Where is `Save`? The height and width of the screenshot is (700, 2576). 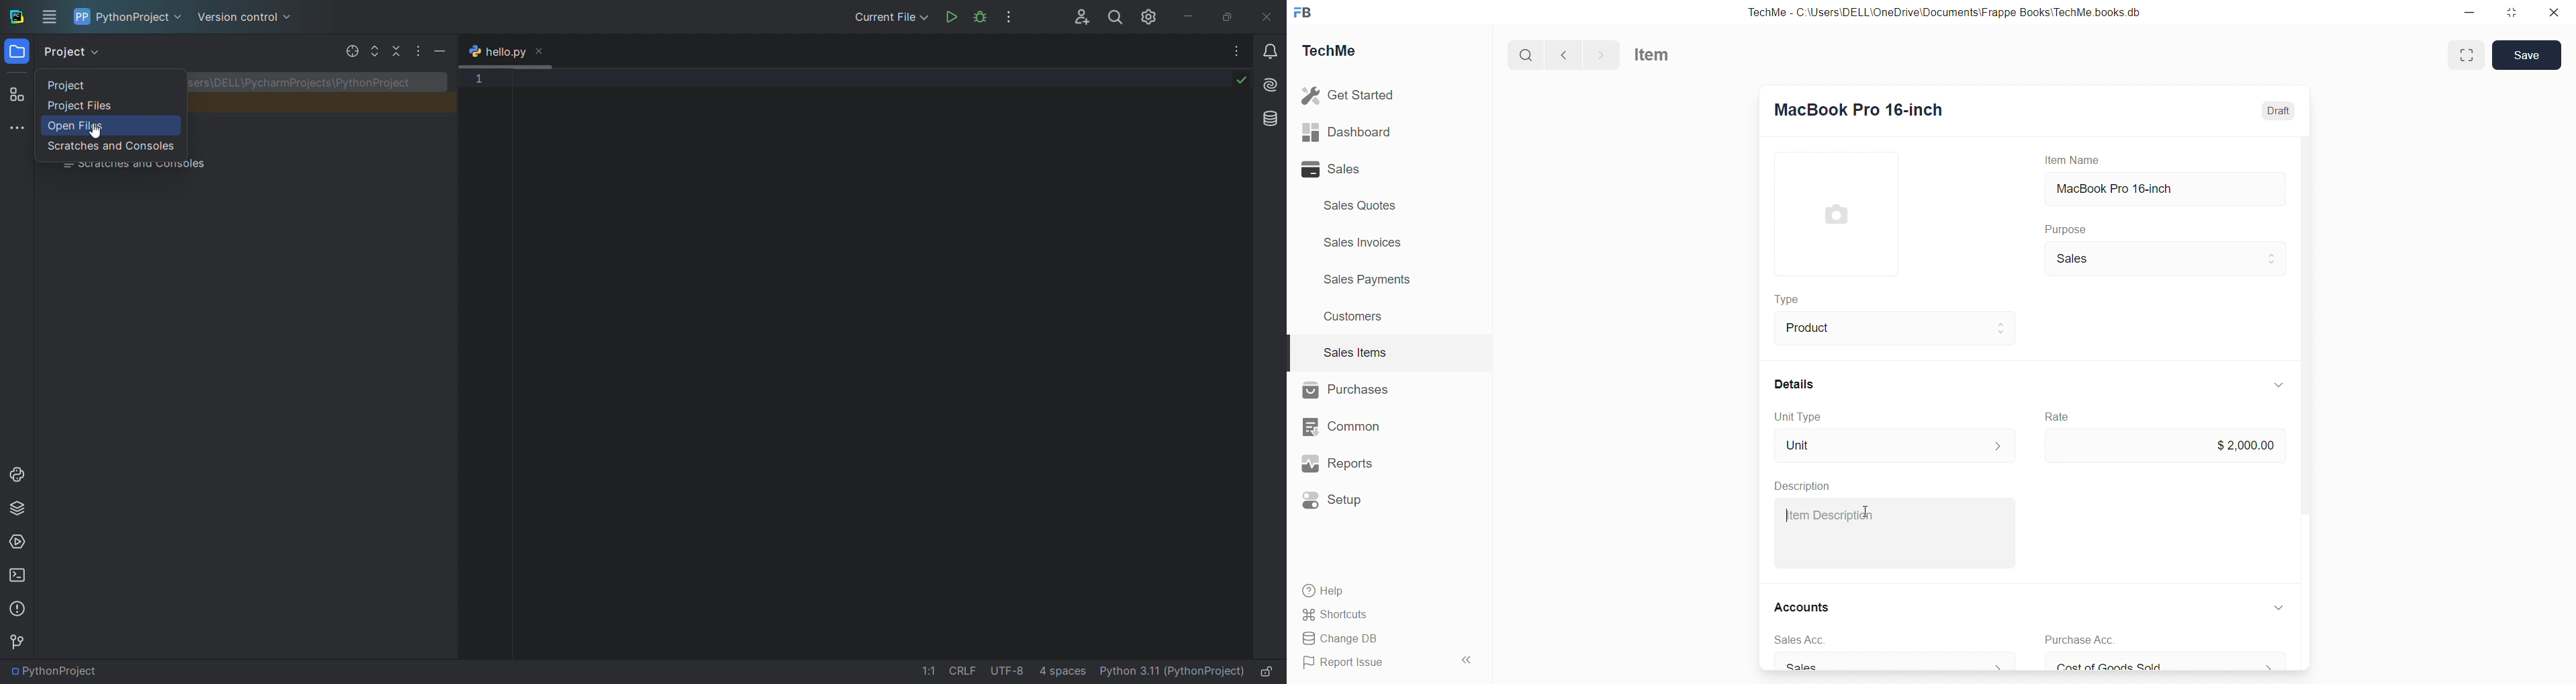
Save is located at coordinates (2530, 55).